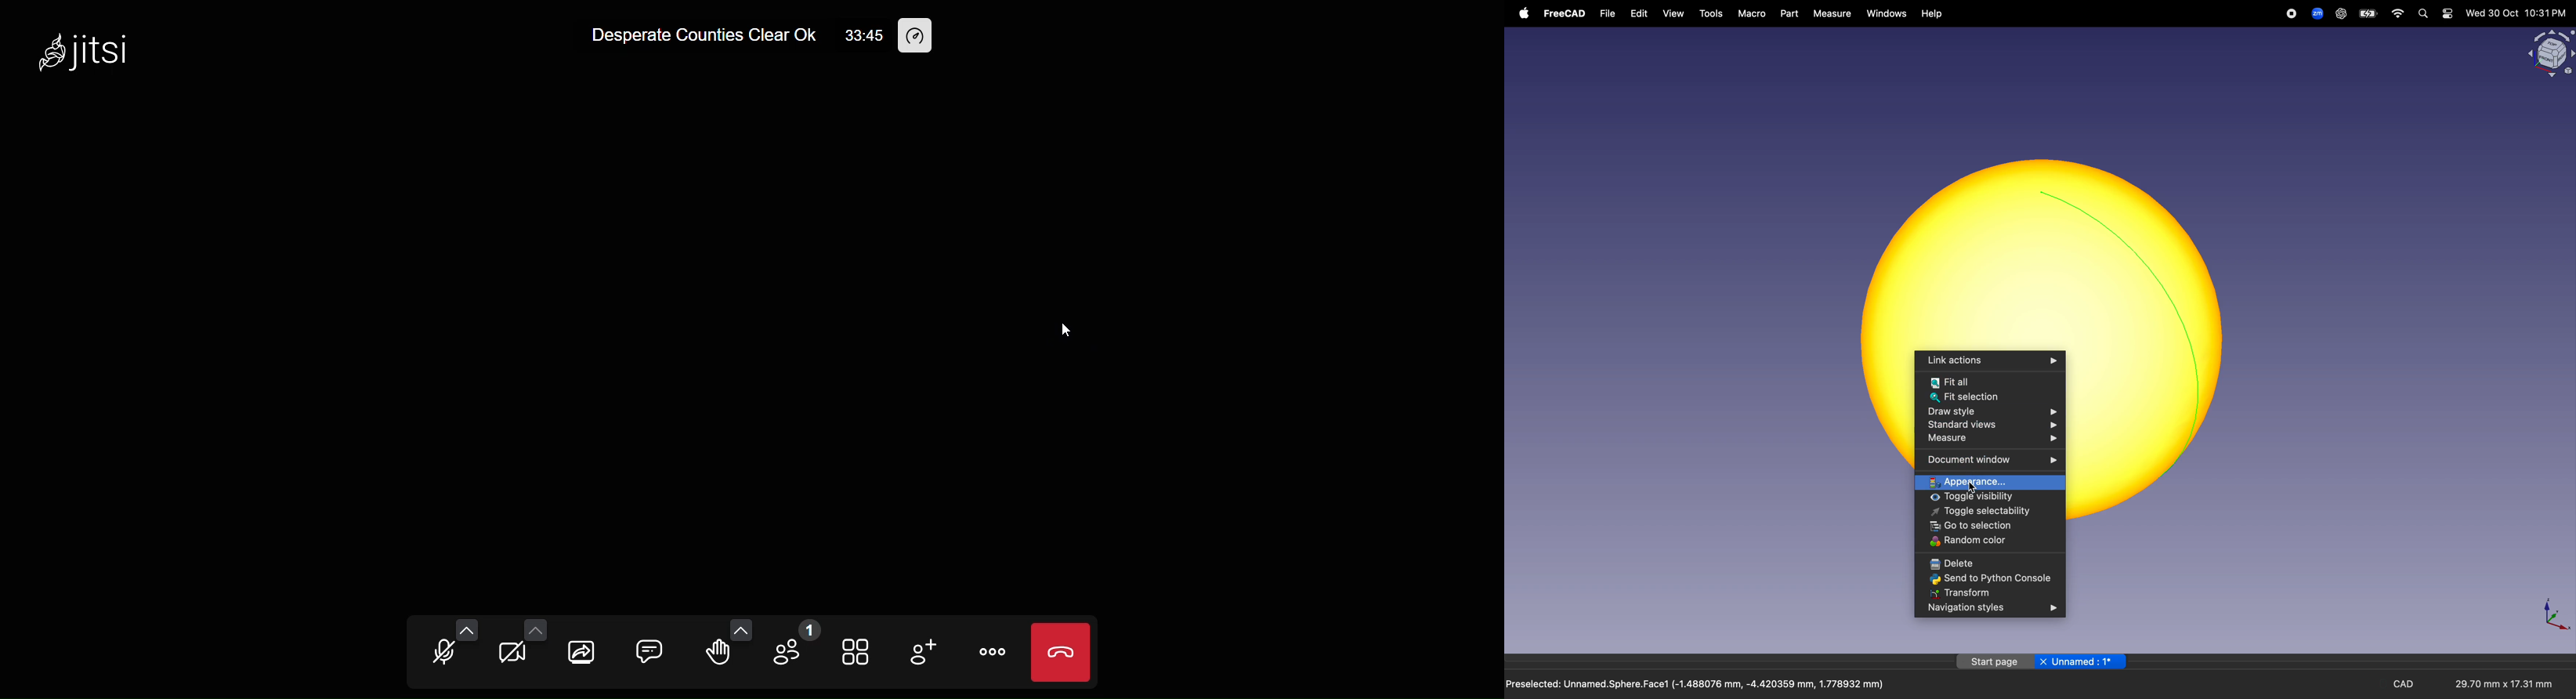  I want to click on go to selection, so click(1993, 526).